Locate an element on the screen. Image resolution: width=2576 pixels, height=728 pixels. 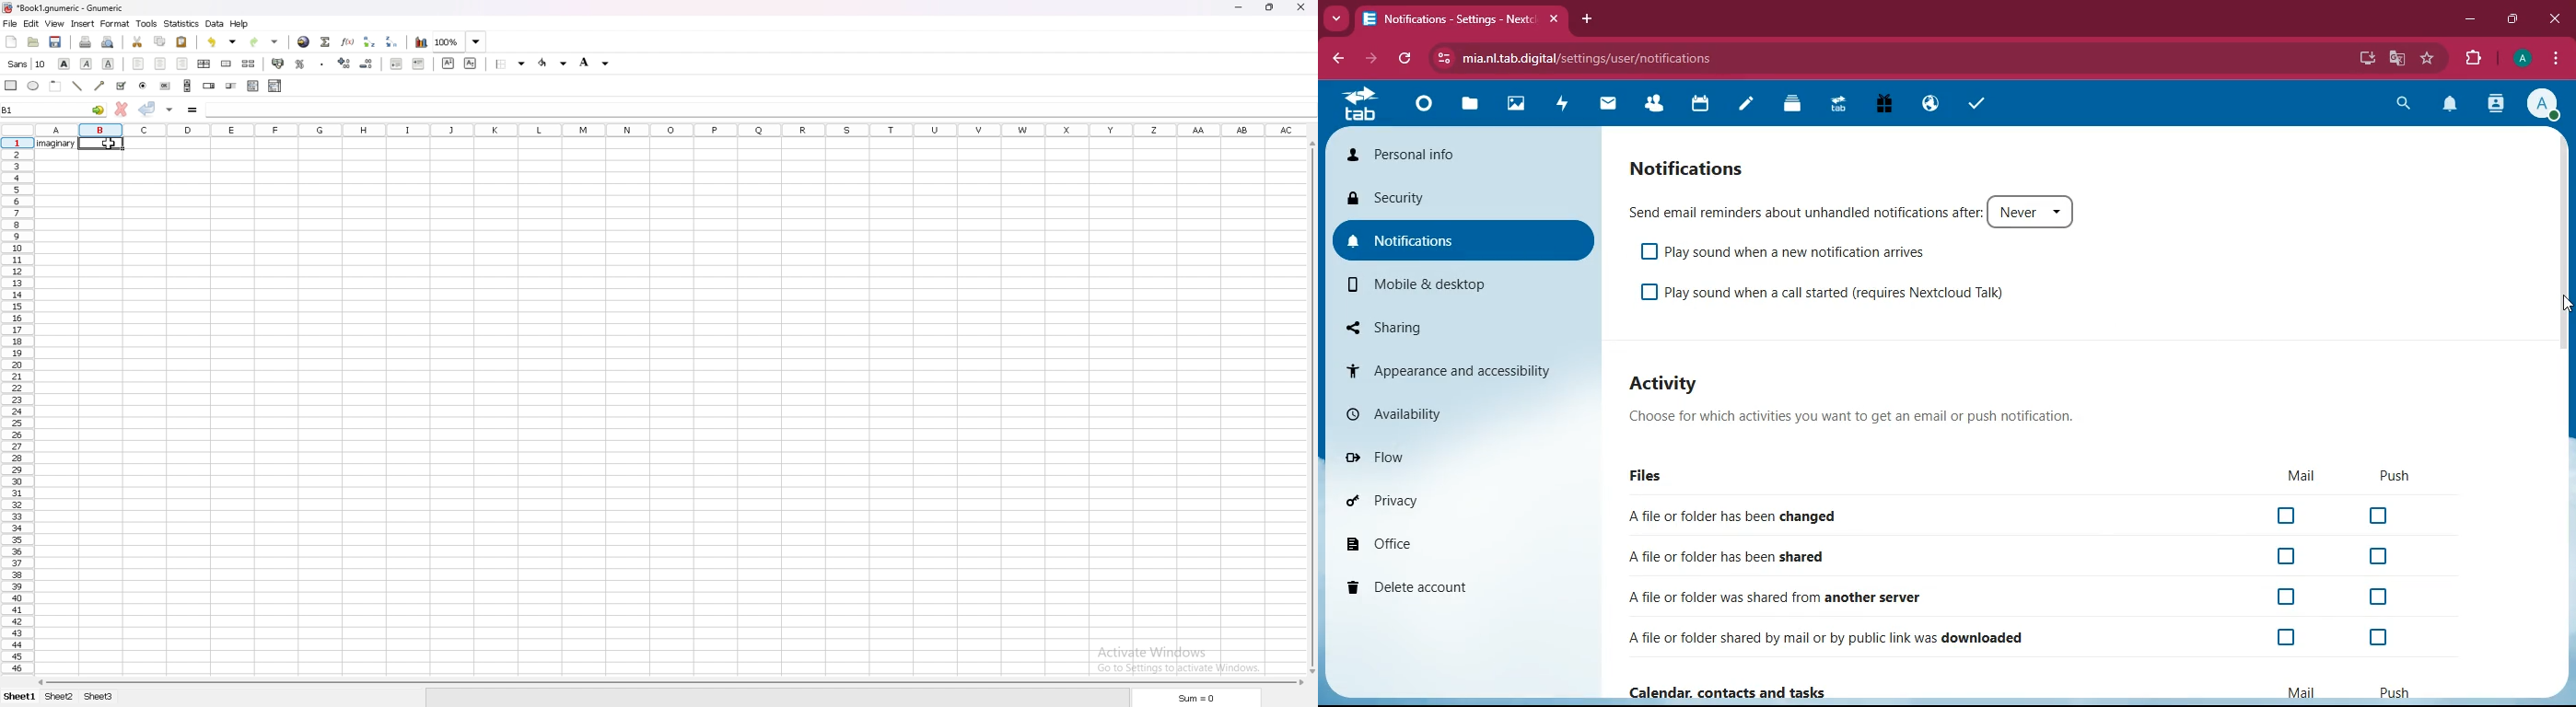
search is located at coordinates (2399, 104).